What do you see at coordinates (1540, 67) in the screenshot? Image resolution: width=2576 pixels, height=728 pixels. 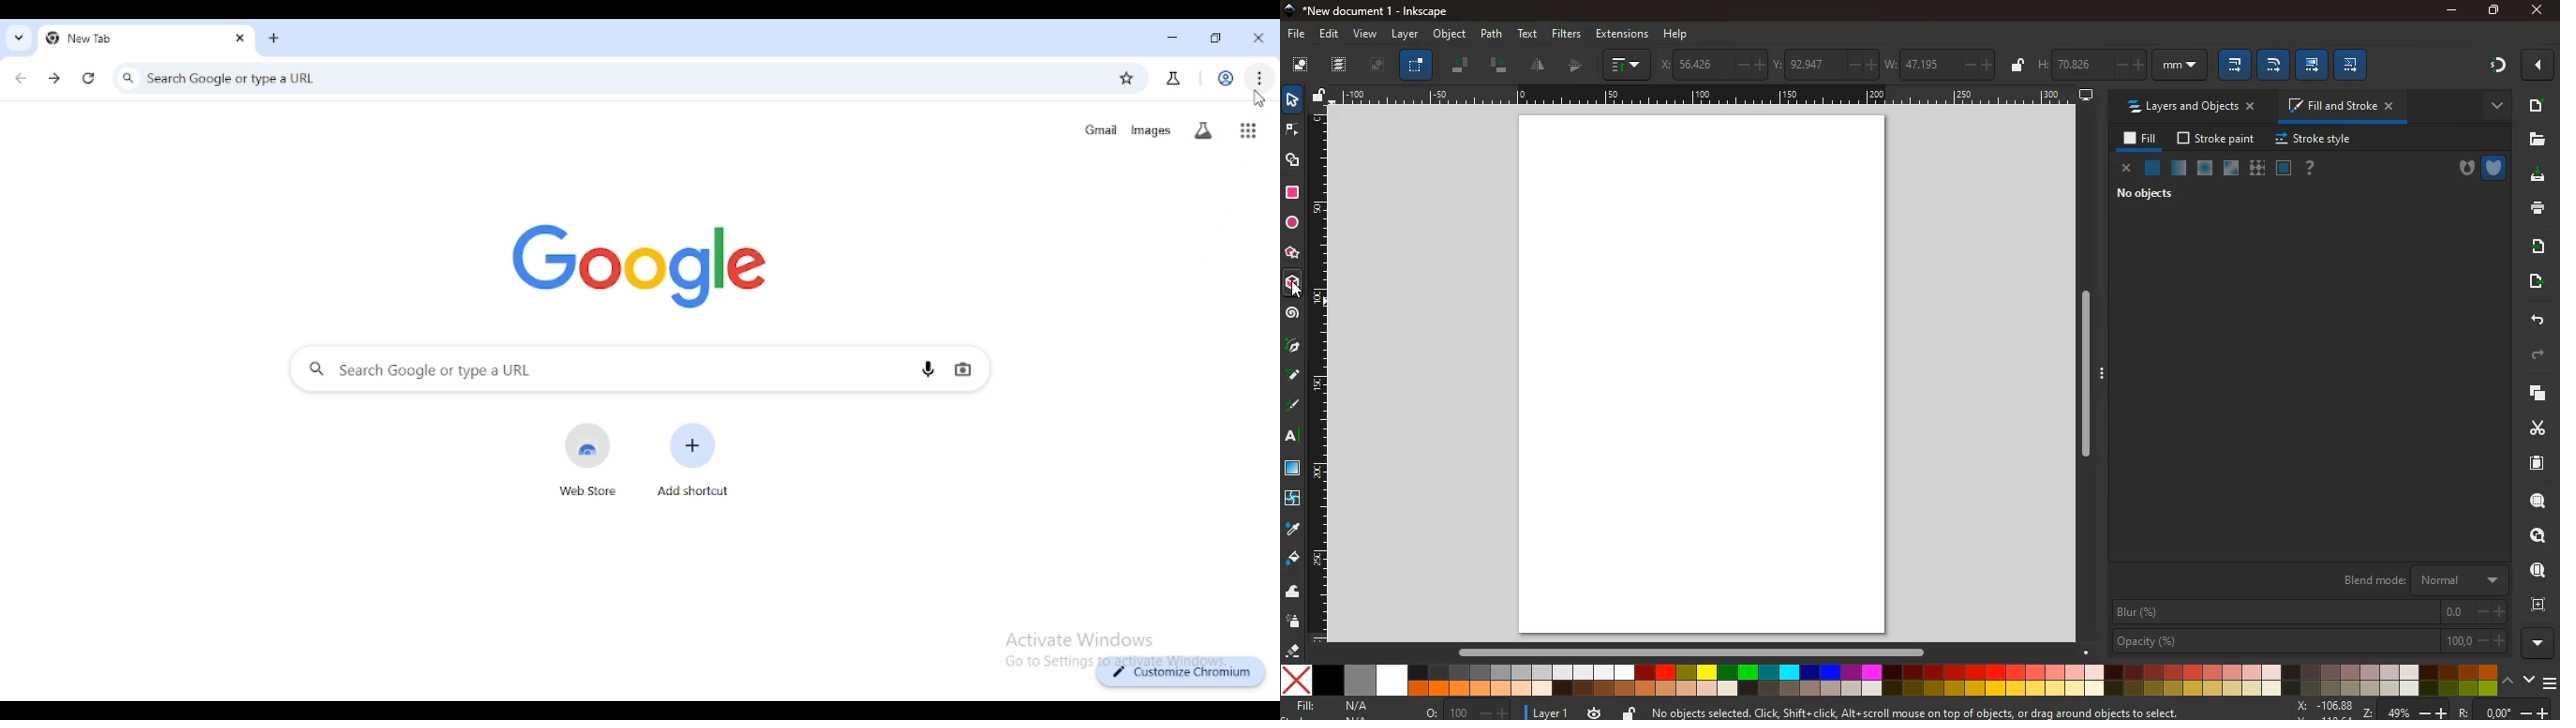 I see `half` at bounding box center [1540, 67].